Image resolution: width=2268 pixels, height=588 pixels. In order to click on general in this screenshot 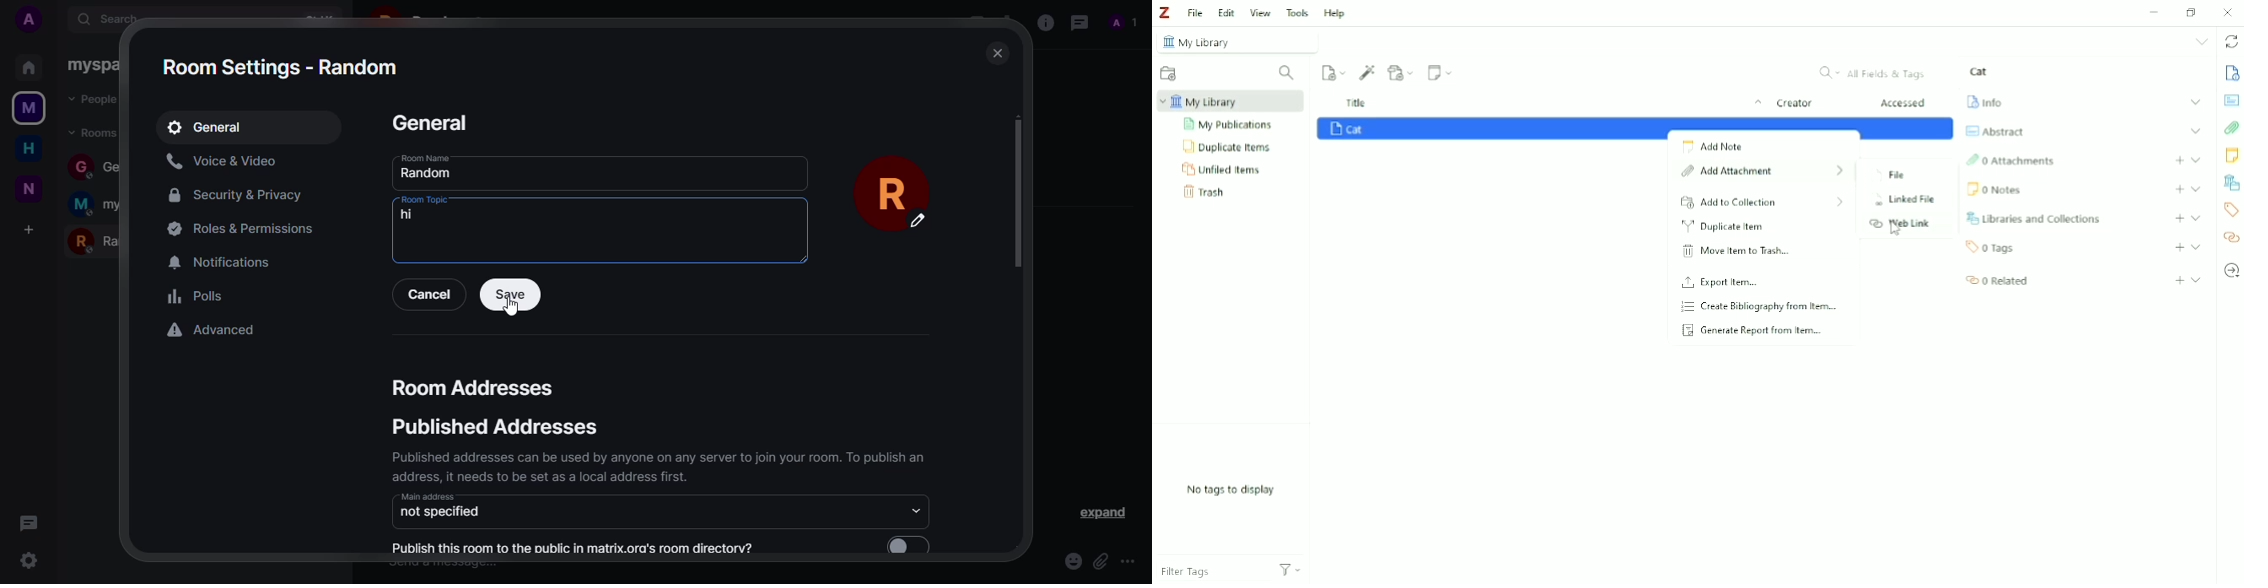, I will do `click(432, 122)`.